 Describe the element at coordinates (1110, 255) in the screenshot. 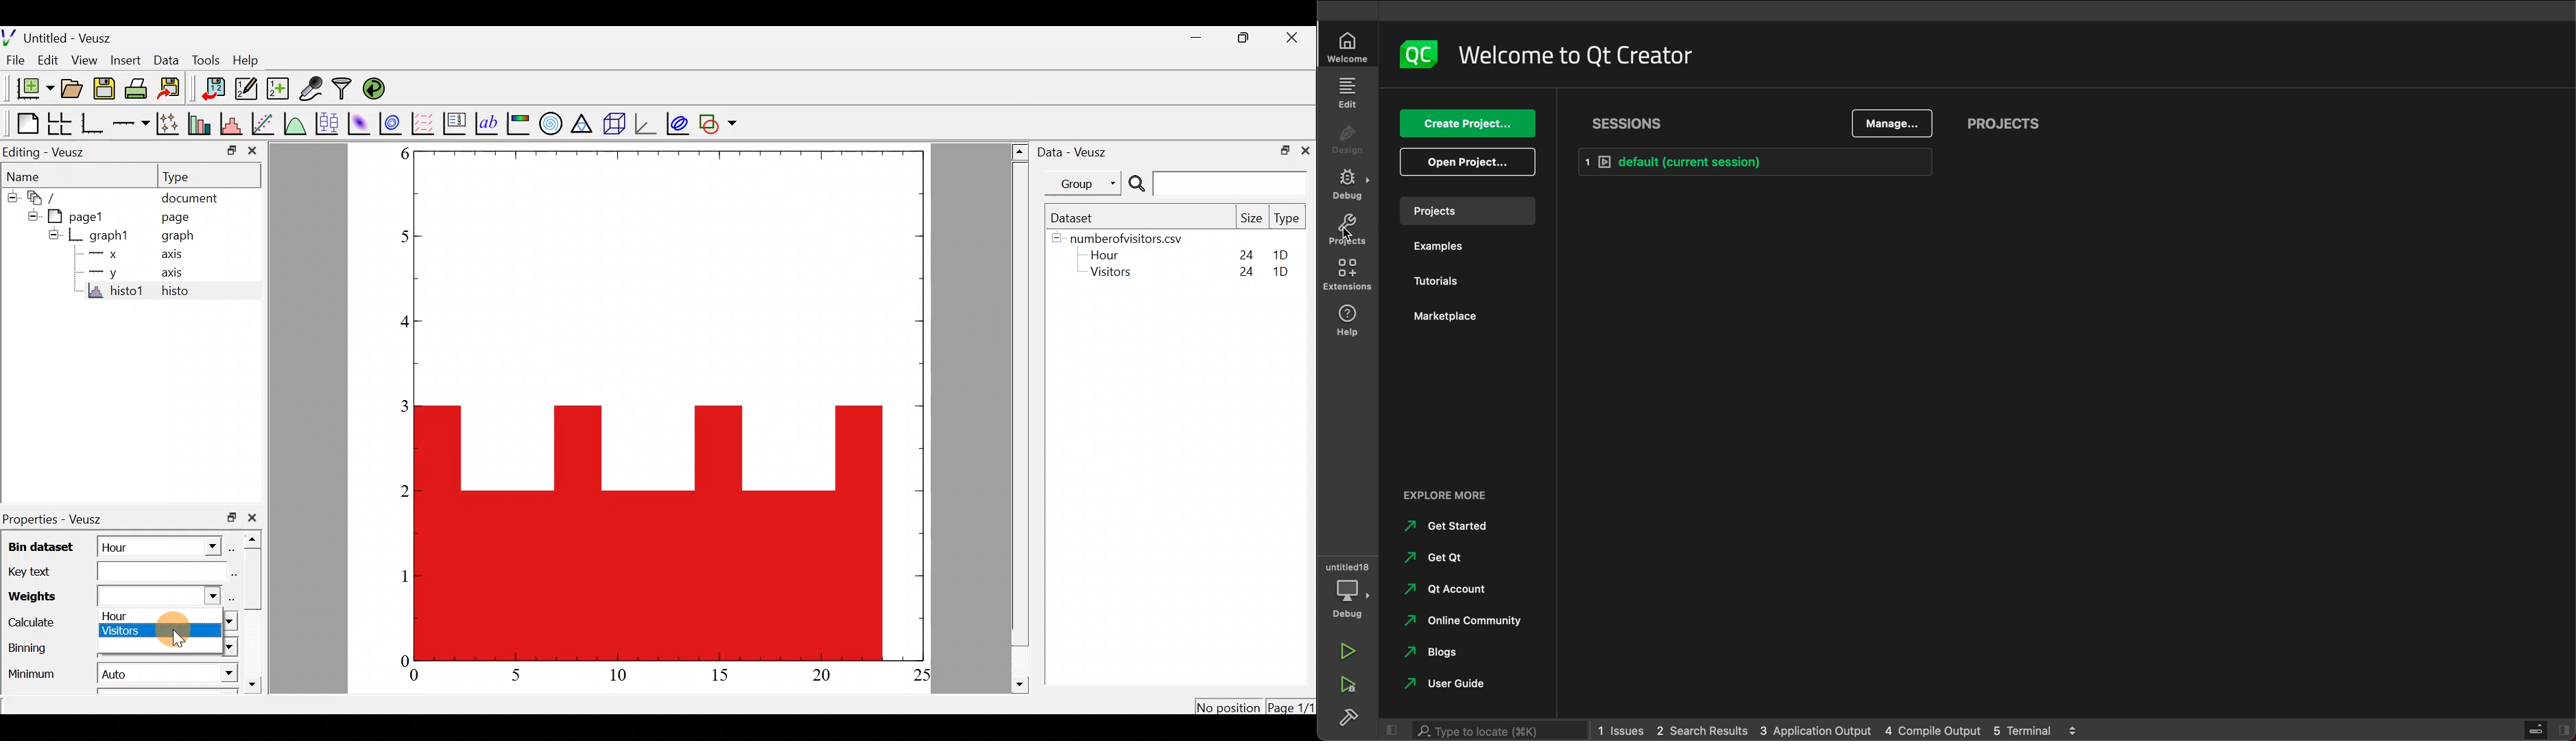

I see `Hour` at that location.